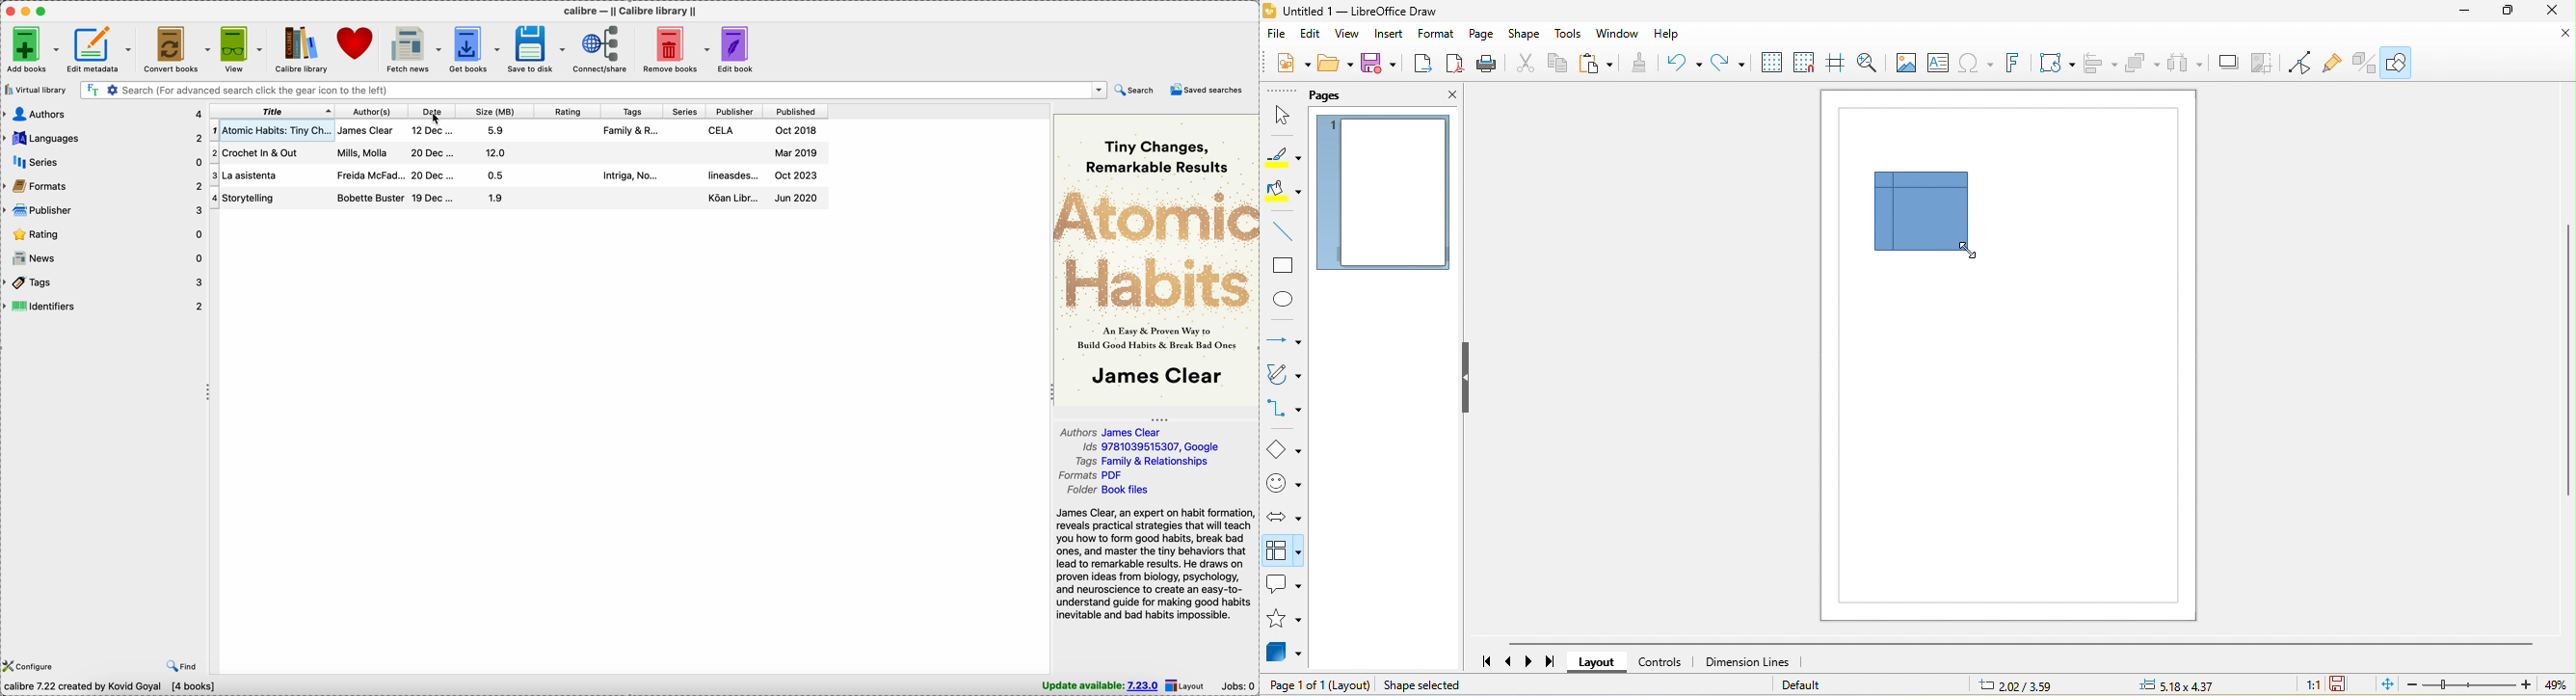  What do you see at coordinates (1381, 65) in the screenshot?
I see `save` at bounding box center [1381, 65].